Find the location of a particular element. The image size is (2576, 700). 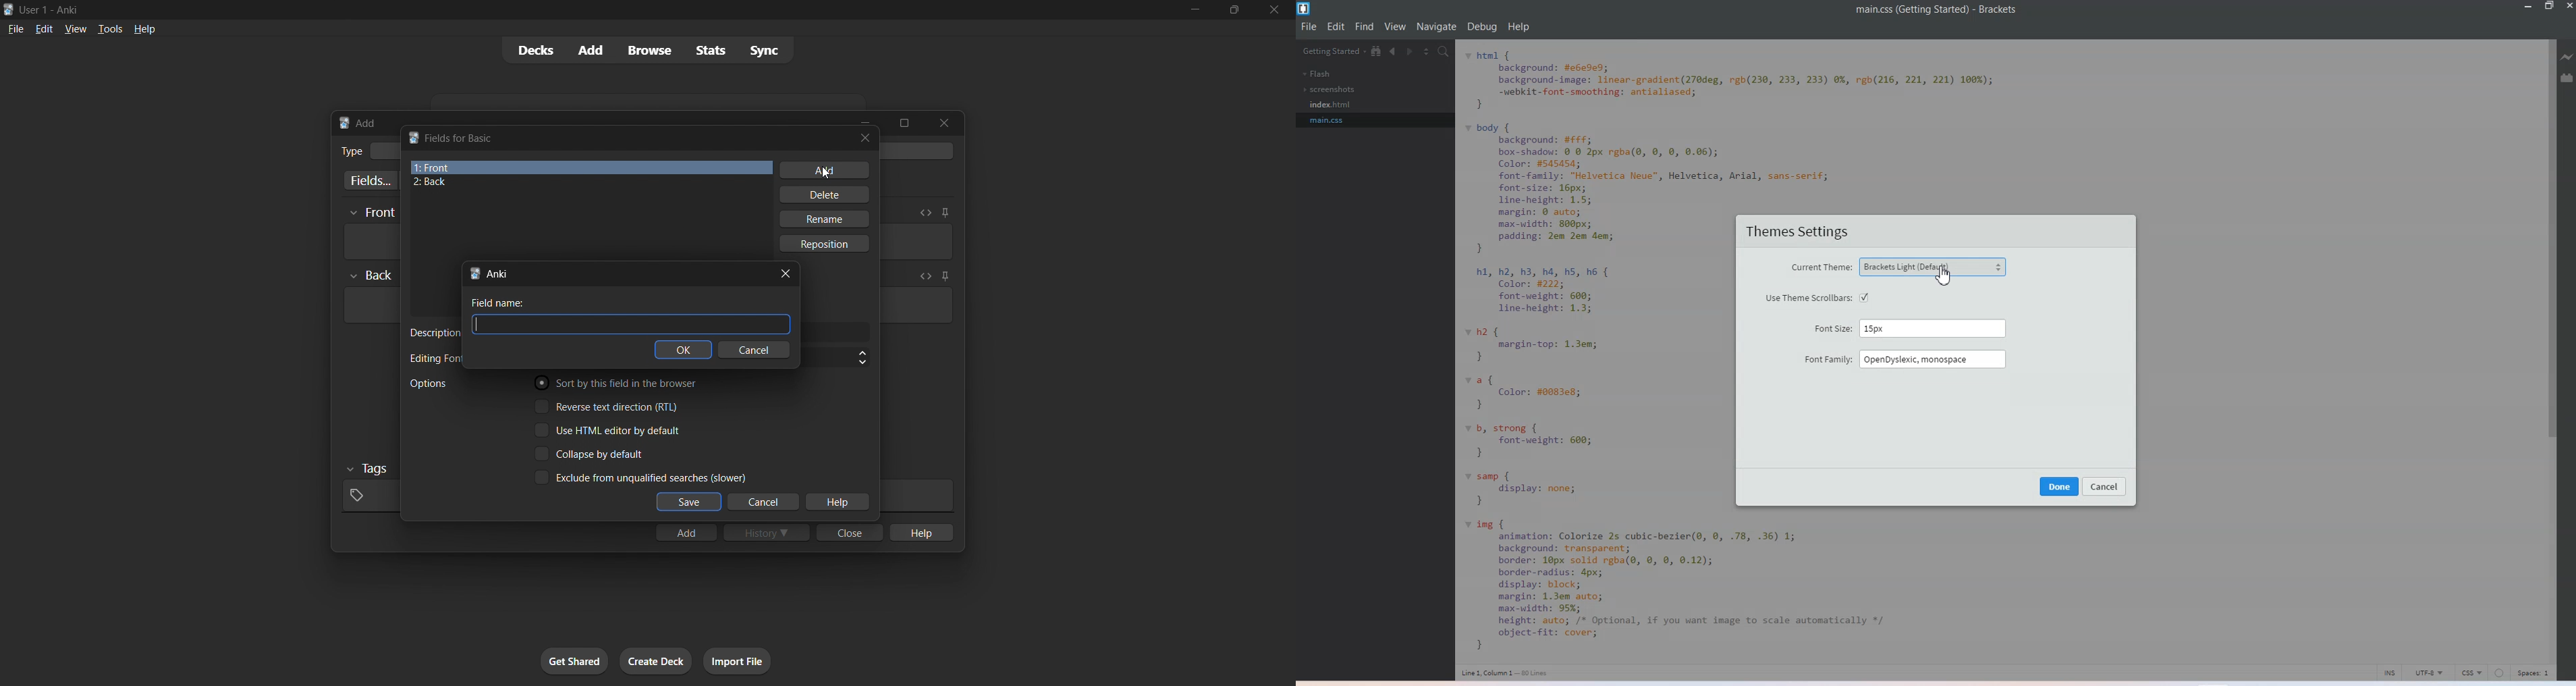

Done is located at coordinates (2060, 486).